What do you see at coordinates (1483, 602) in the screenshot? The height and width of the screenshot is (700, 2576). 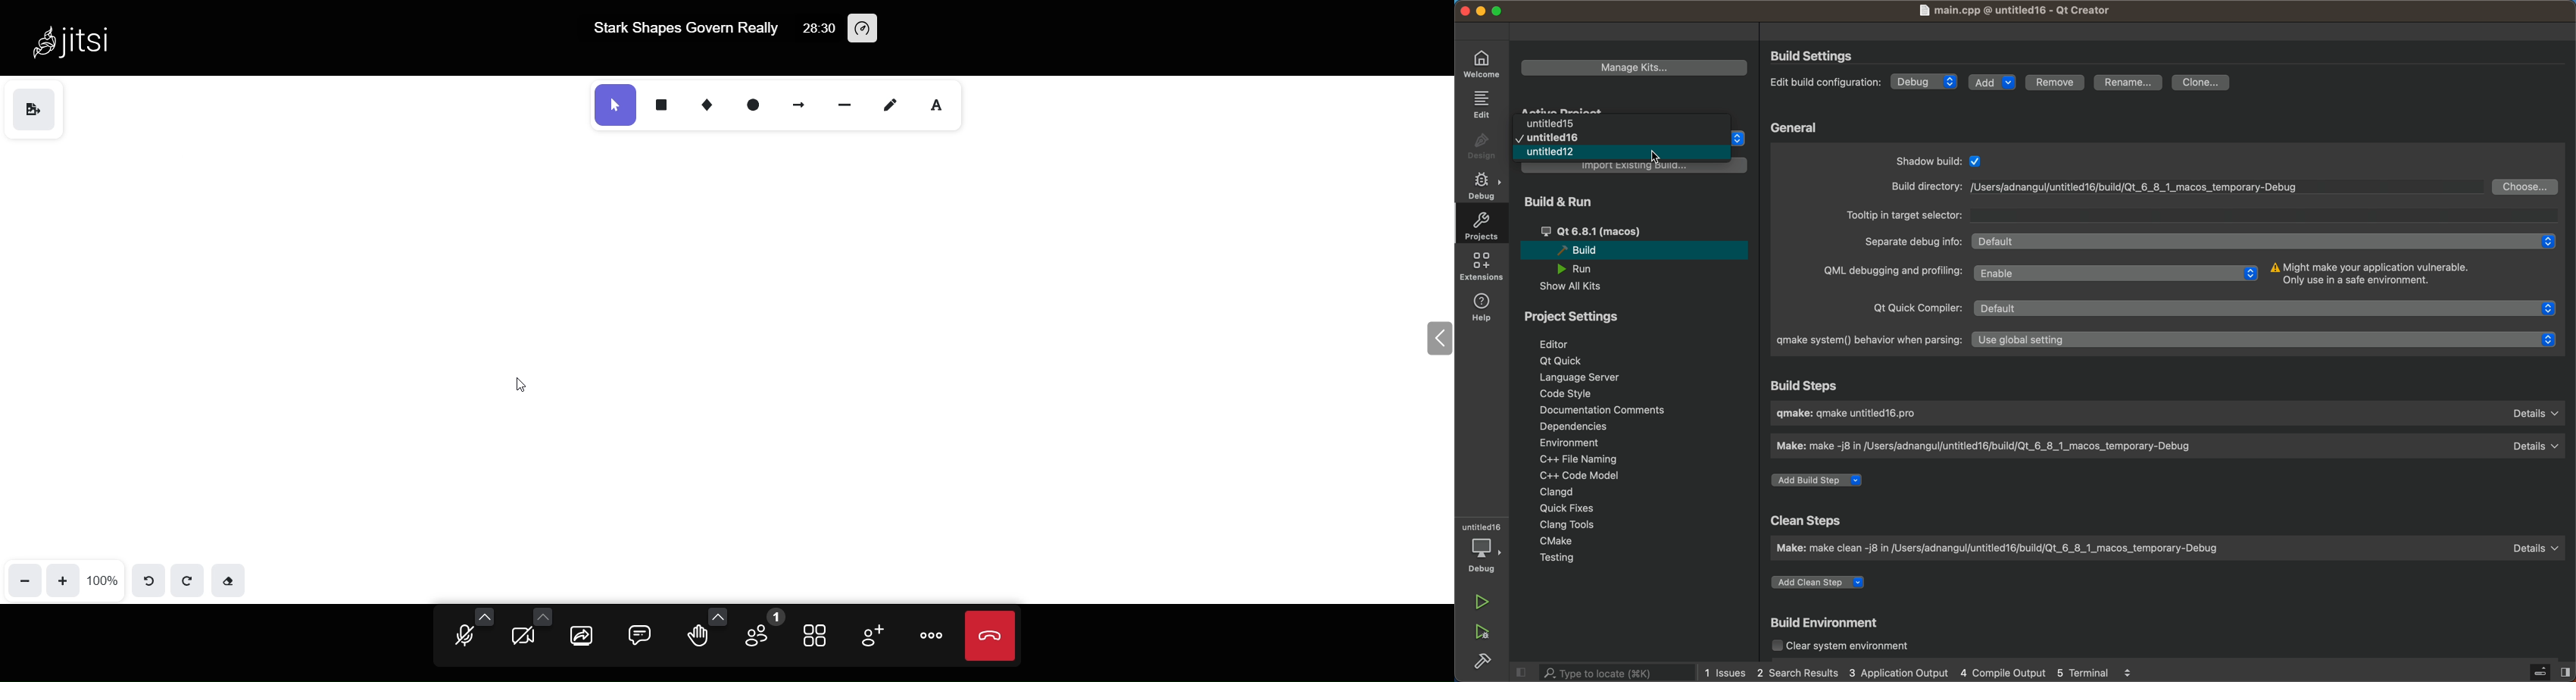 I see `run` at bounding box center [1483, 602].